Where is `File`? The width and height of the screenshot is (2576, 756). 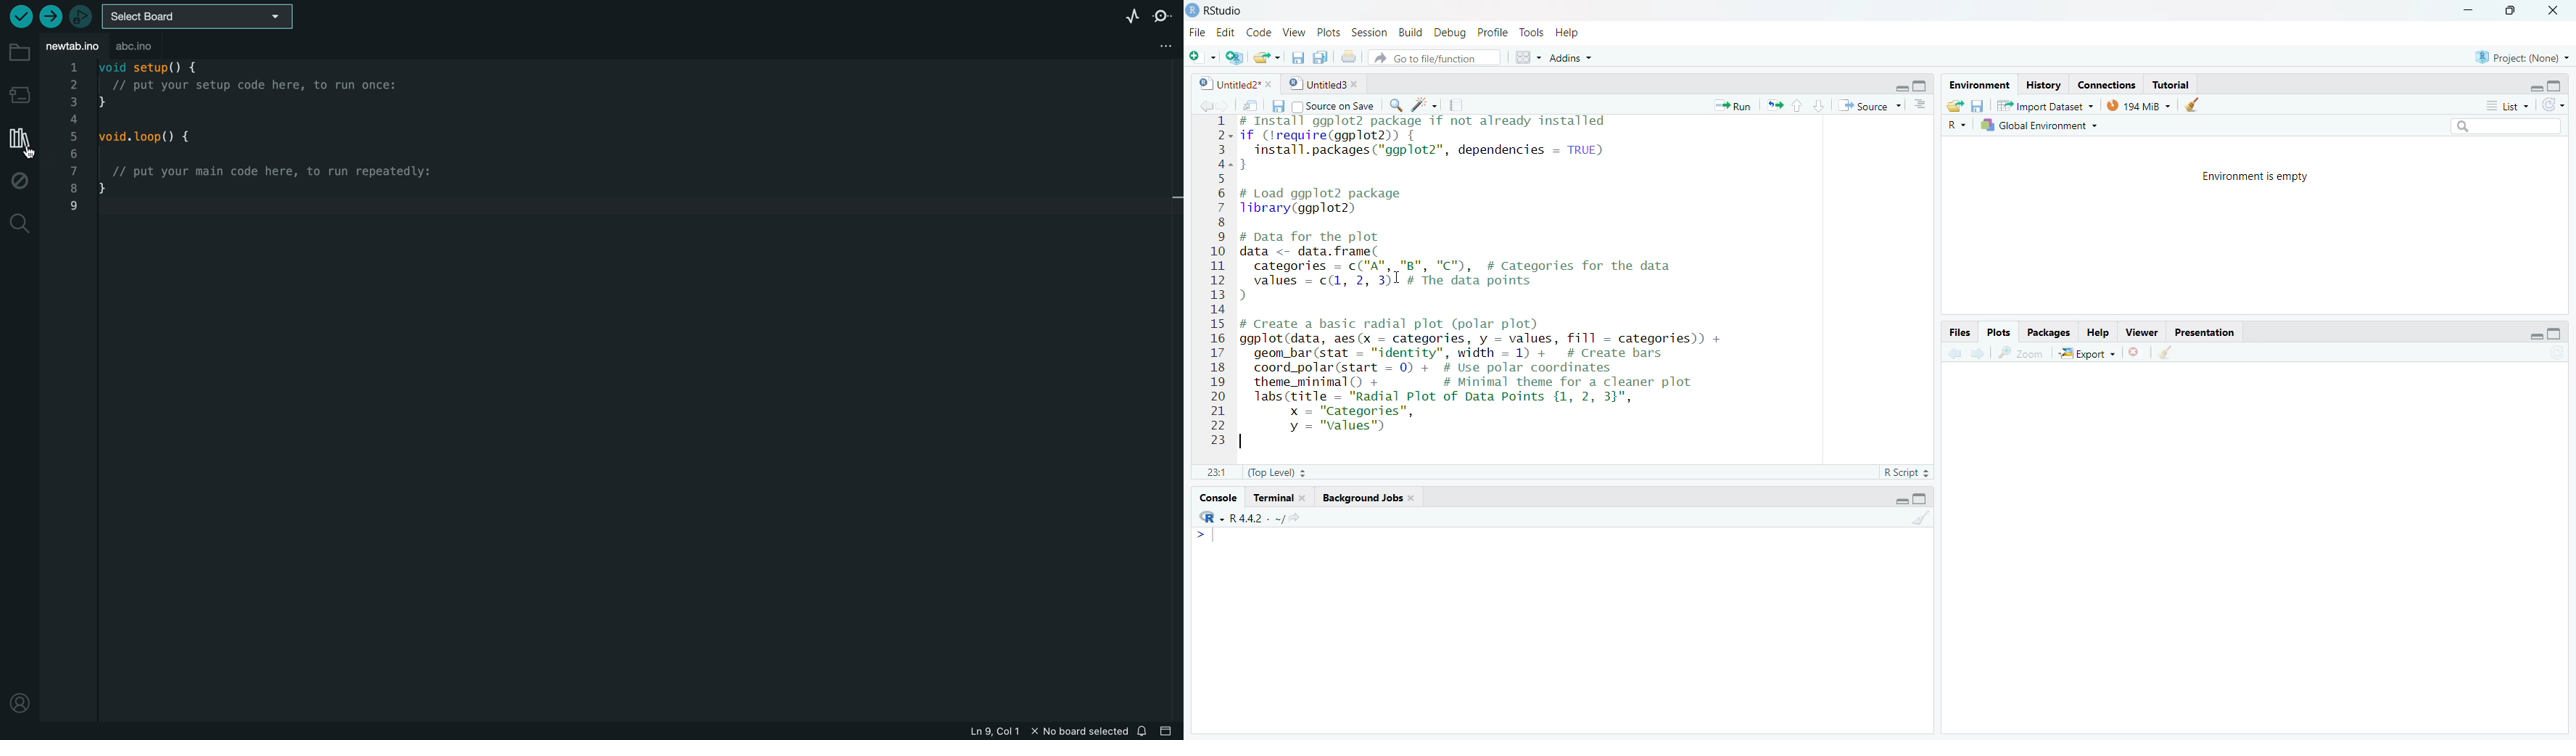 File is located at coordinates (1198, 33).